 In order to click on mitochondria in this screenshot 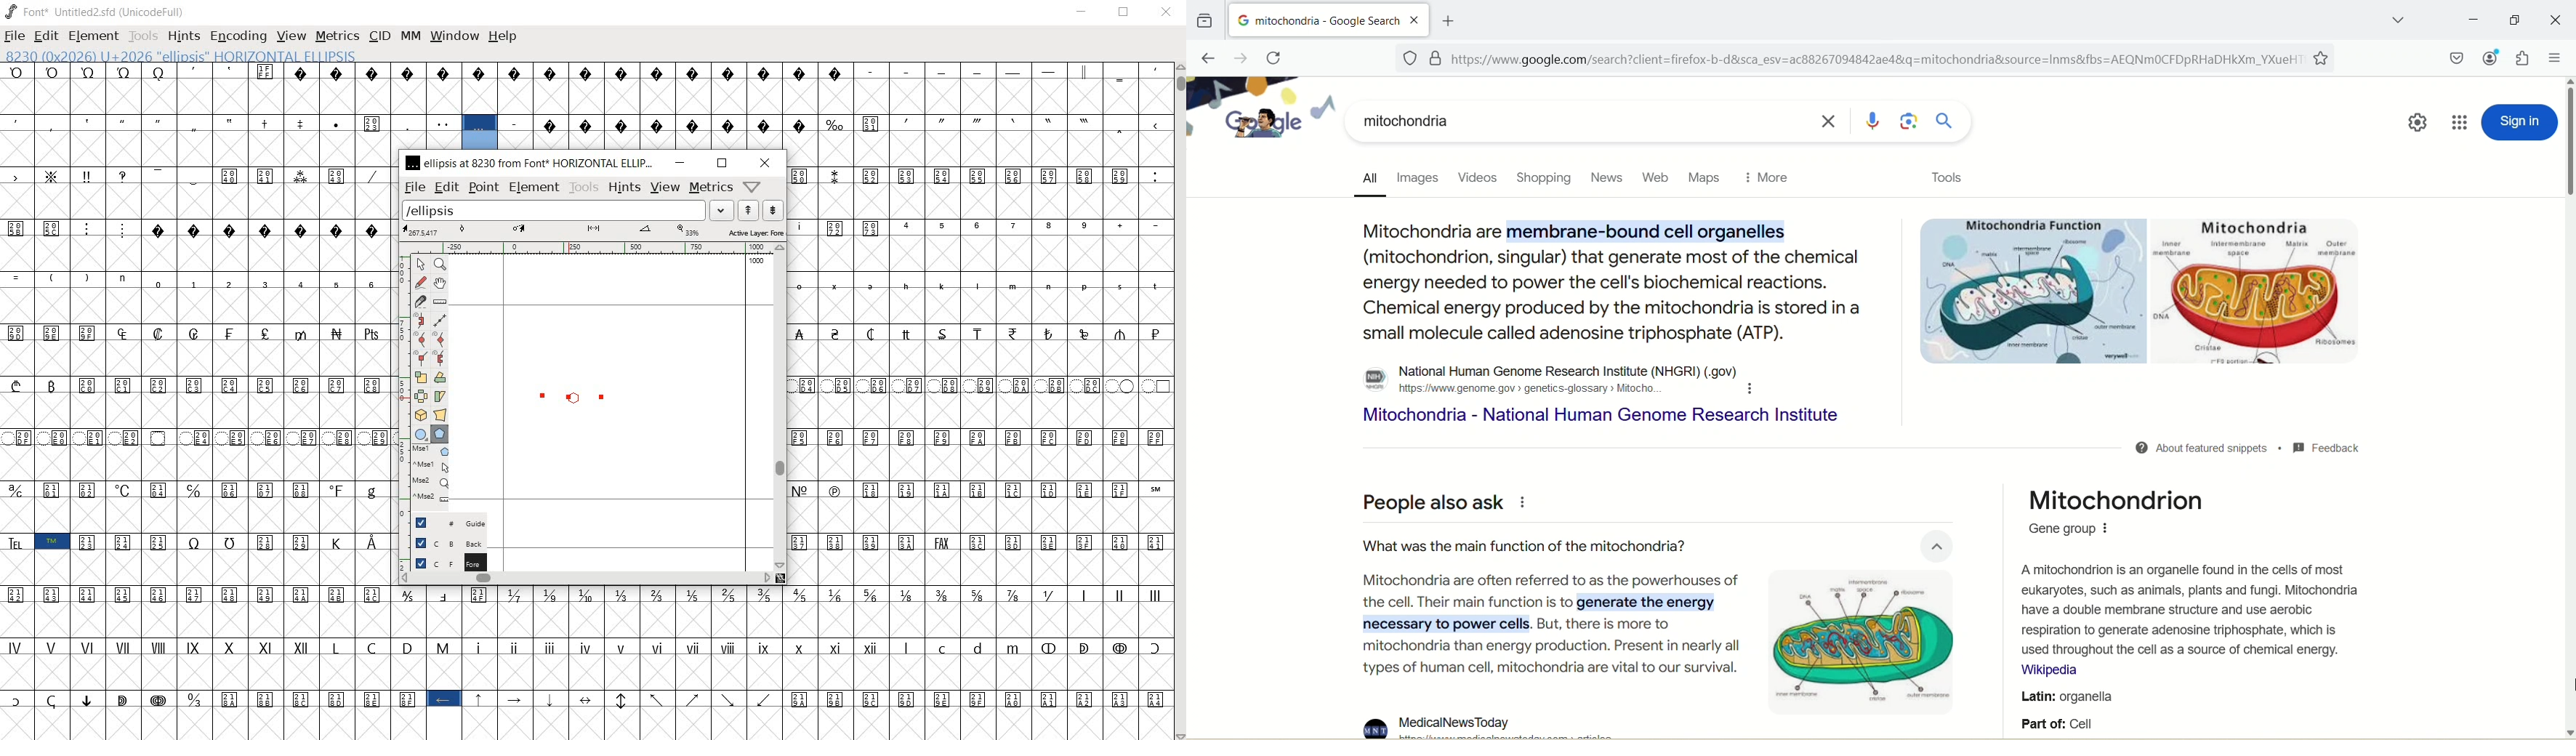, I will do `click(1574, 122)`.